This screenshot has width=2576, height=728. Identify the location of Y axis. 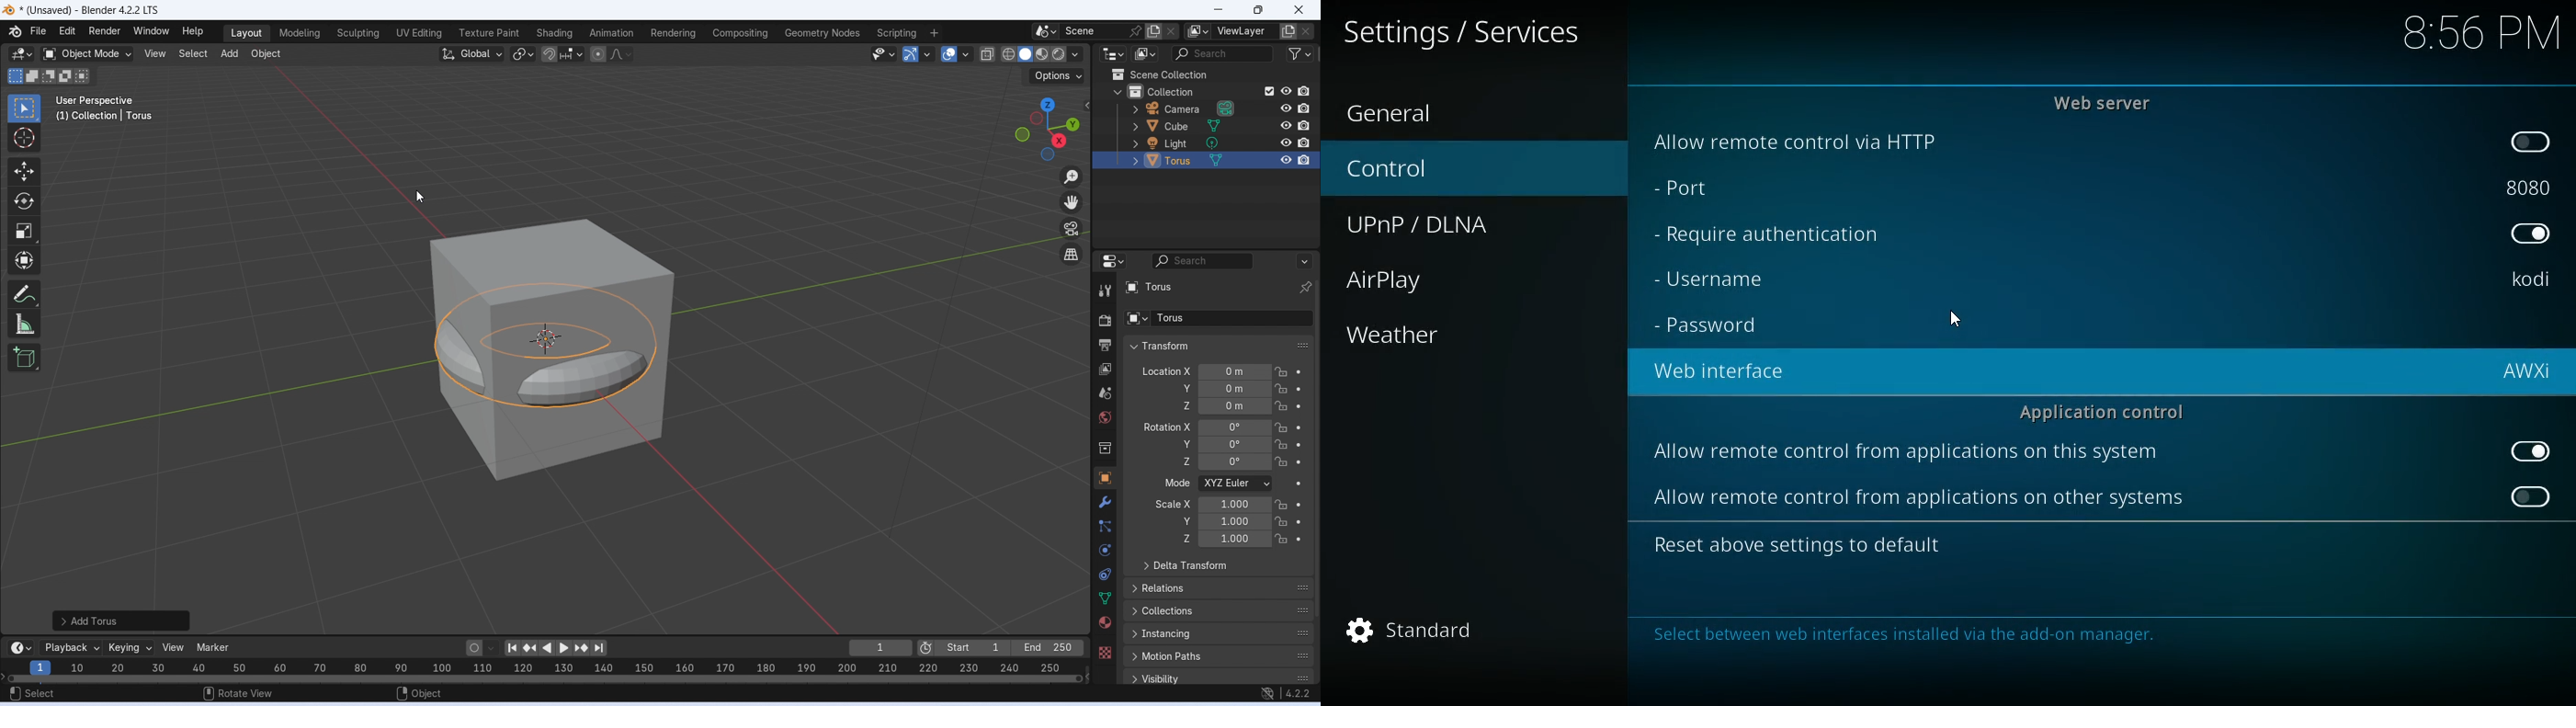
(1253, 445).